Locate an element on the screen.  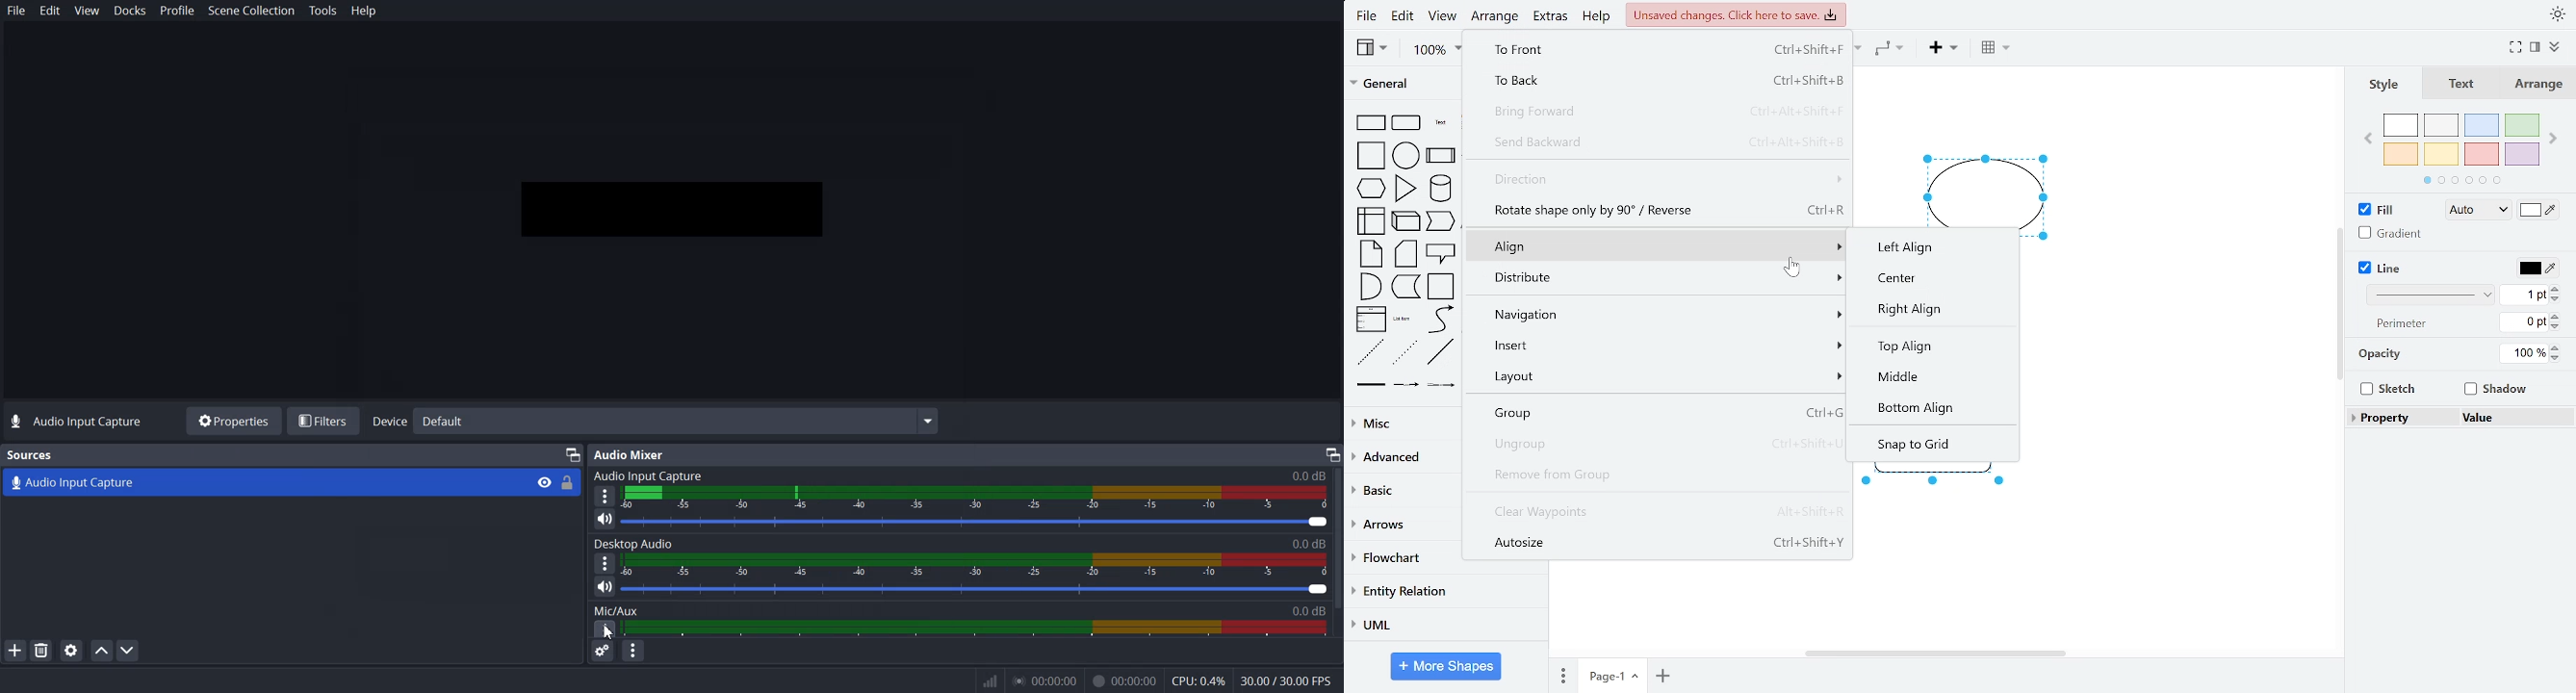
View is located at coordinates (86, 10).